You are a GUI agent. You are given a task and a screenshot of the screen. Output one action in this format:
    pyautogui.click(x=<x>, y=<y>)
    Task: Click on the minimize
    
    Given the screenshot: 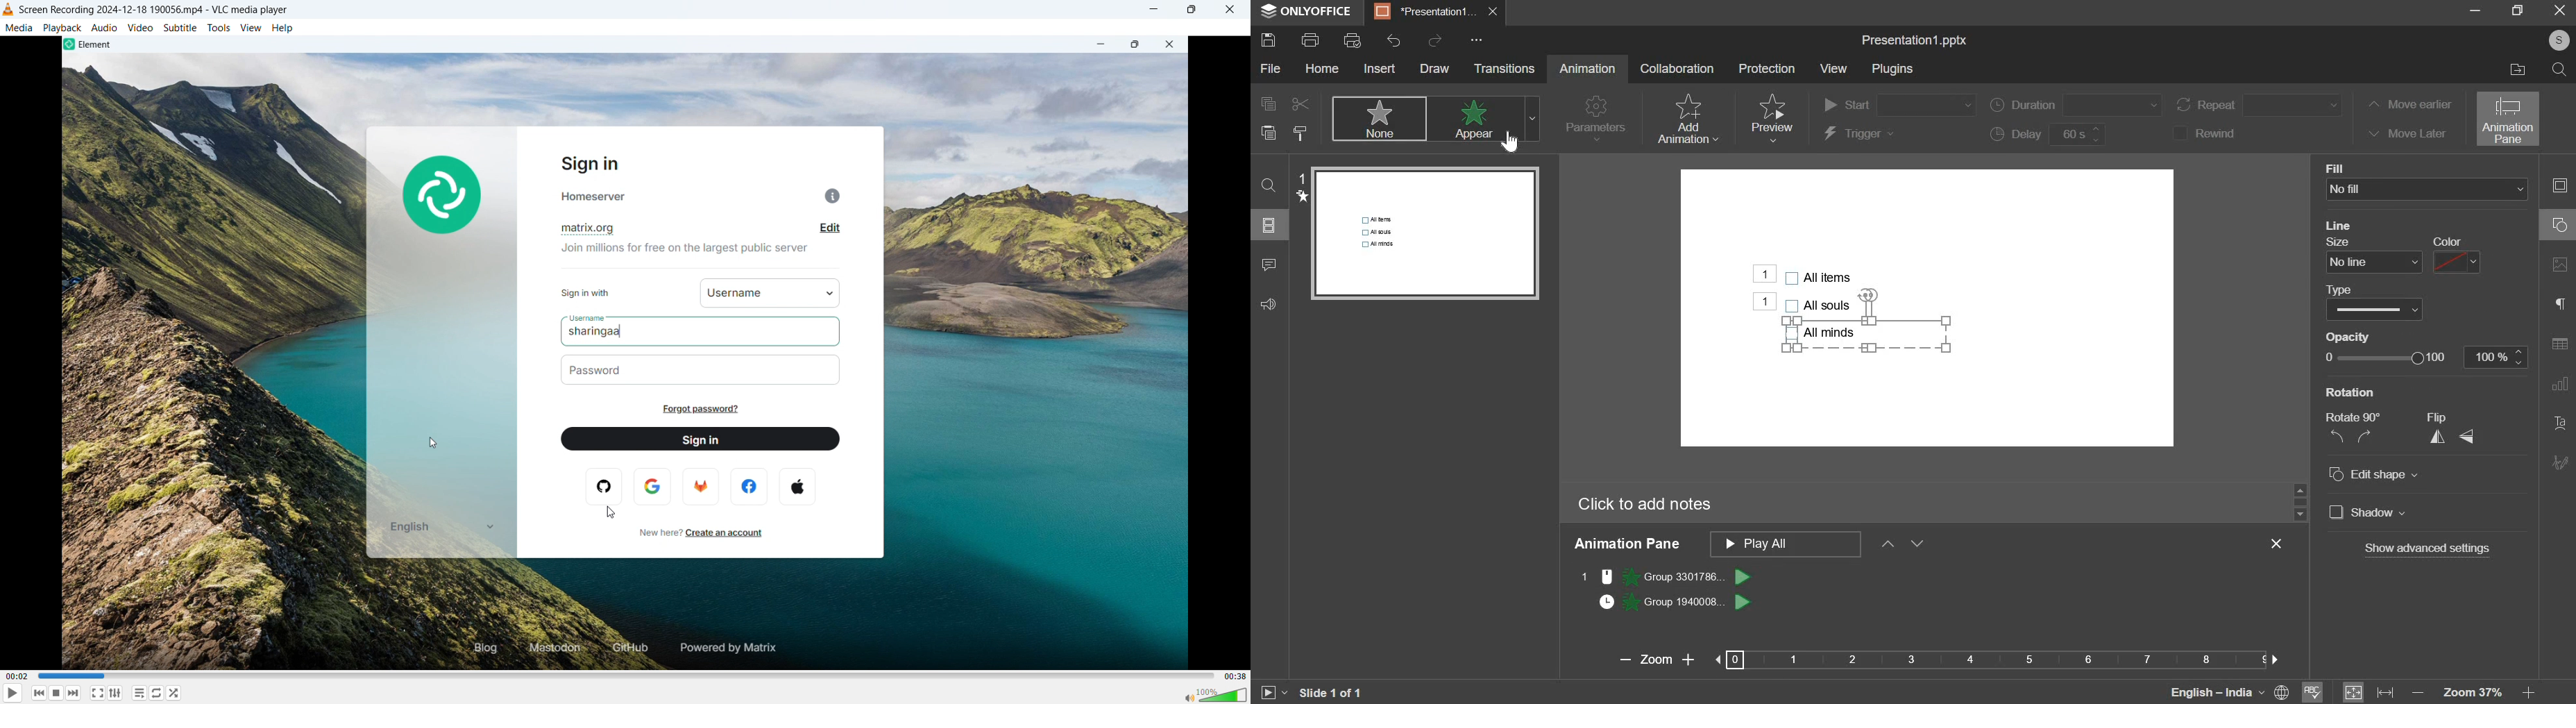 What is the action you would take?
    pyautogui.click(x=2473, y=14)
    